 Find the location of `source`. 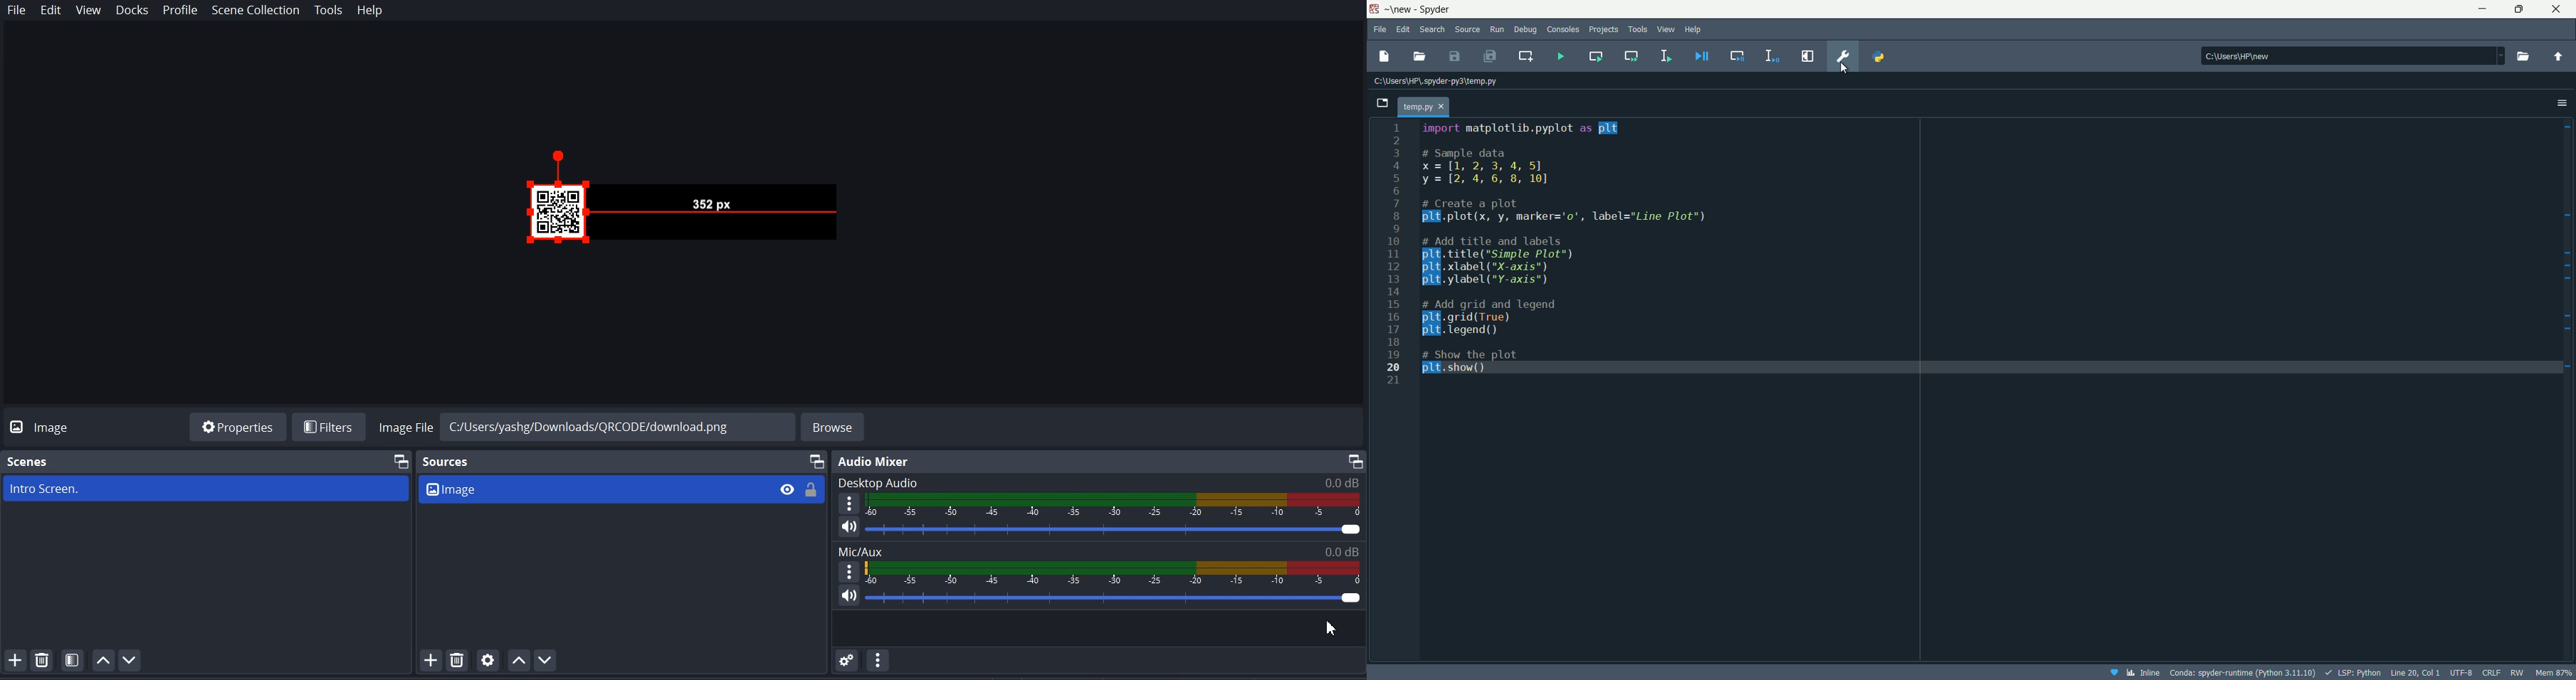

source is located at coordinates (1467, 30).